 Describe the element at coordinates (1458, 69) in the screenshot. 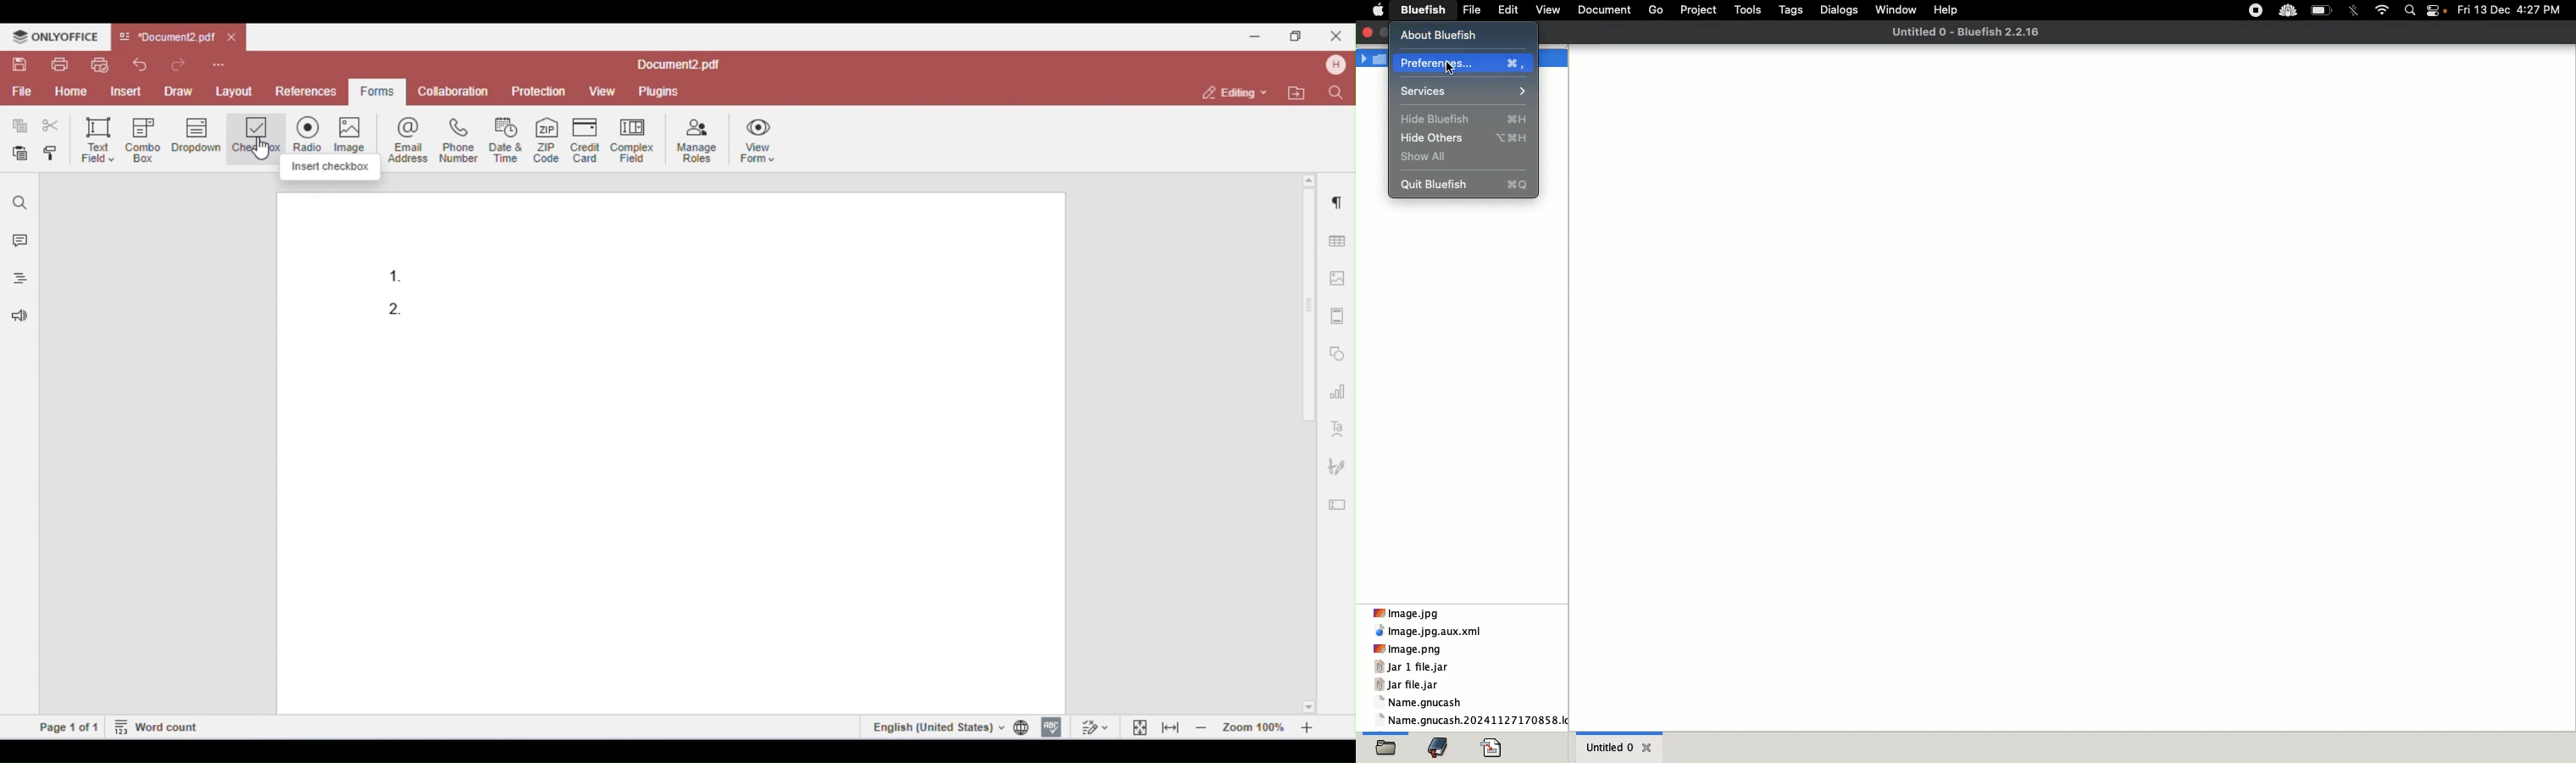

I see `cursor` at that location.